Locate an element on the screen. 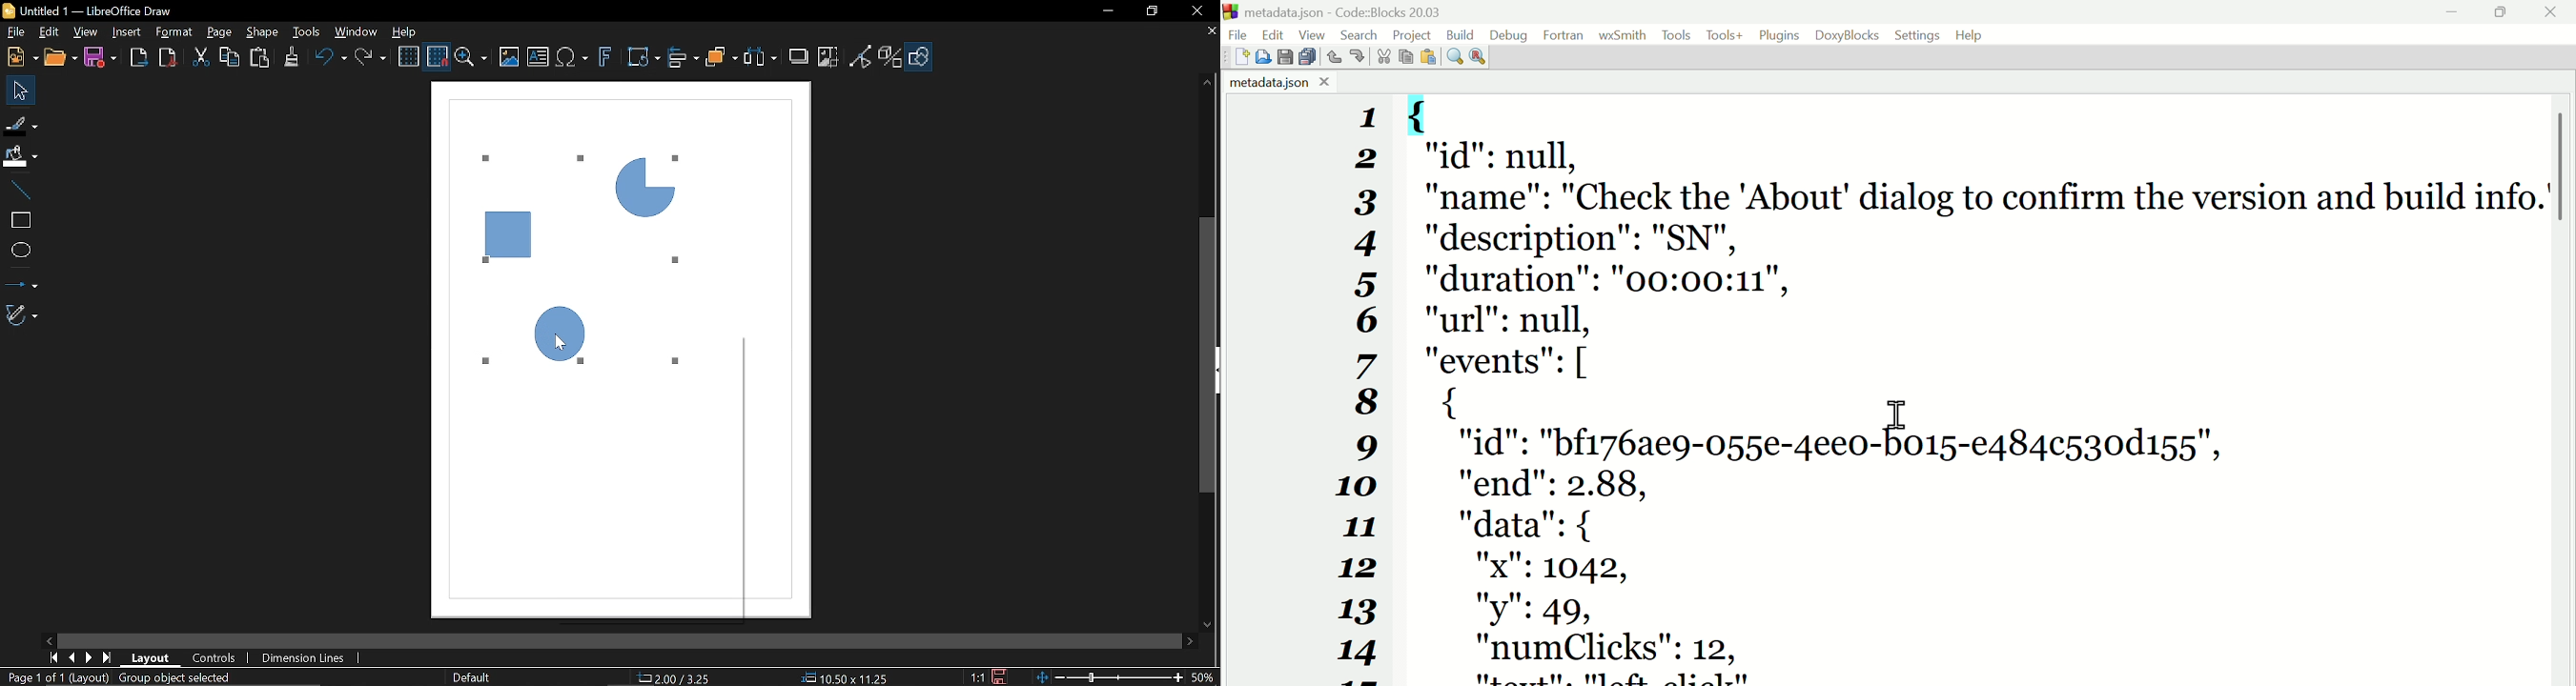  Rectangle is located at coordinates (19, 218).